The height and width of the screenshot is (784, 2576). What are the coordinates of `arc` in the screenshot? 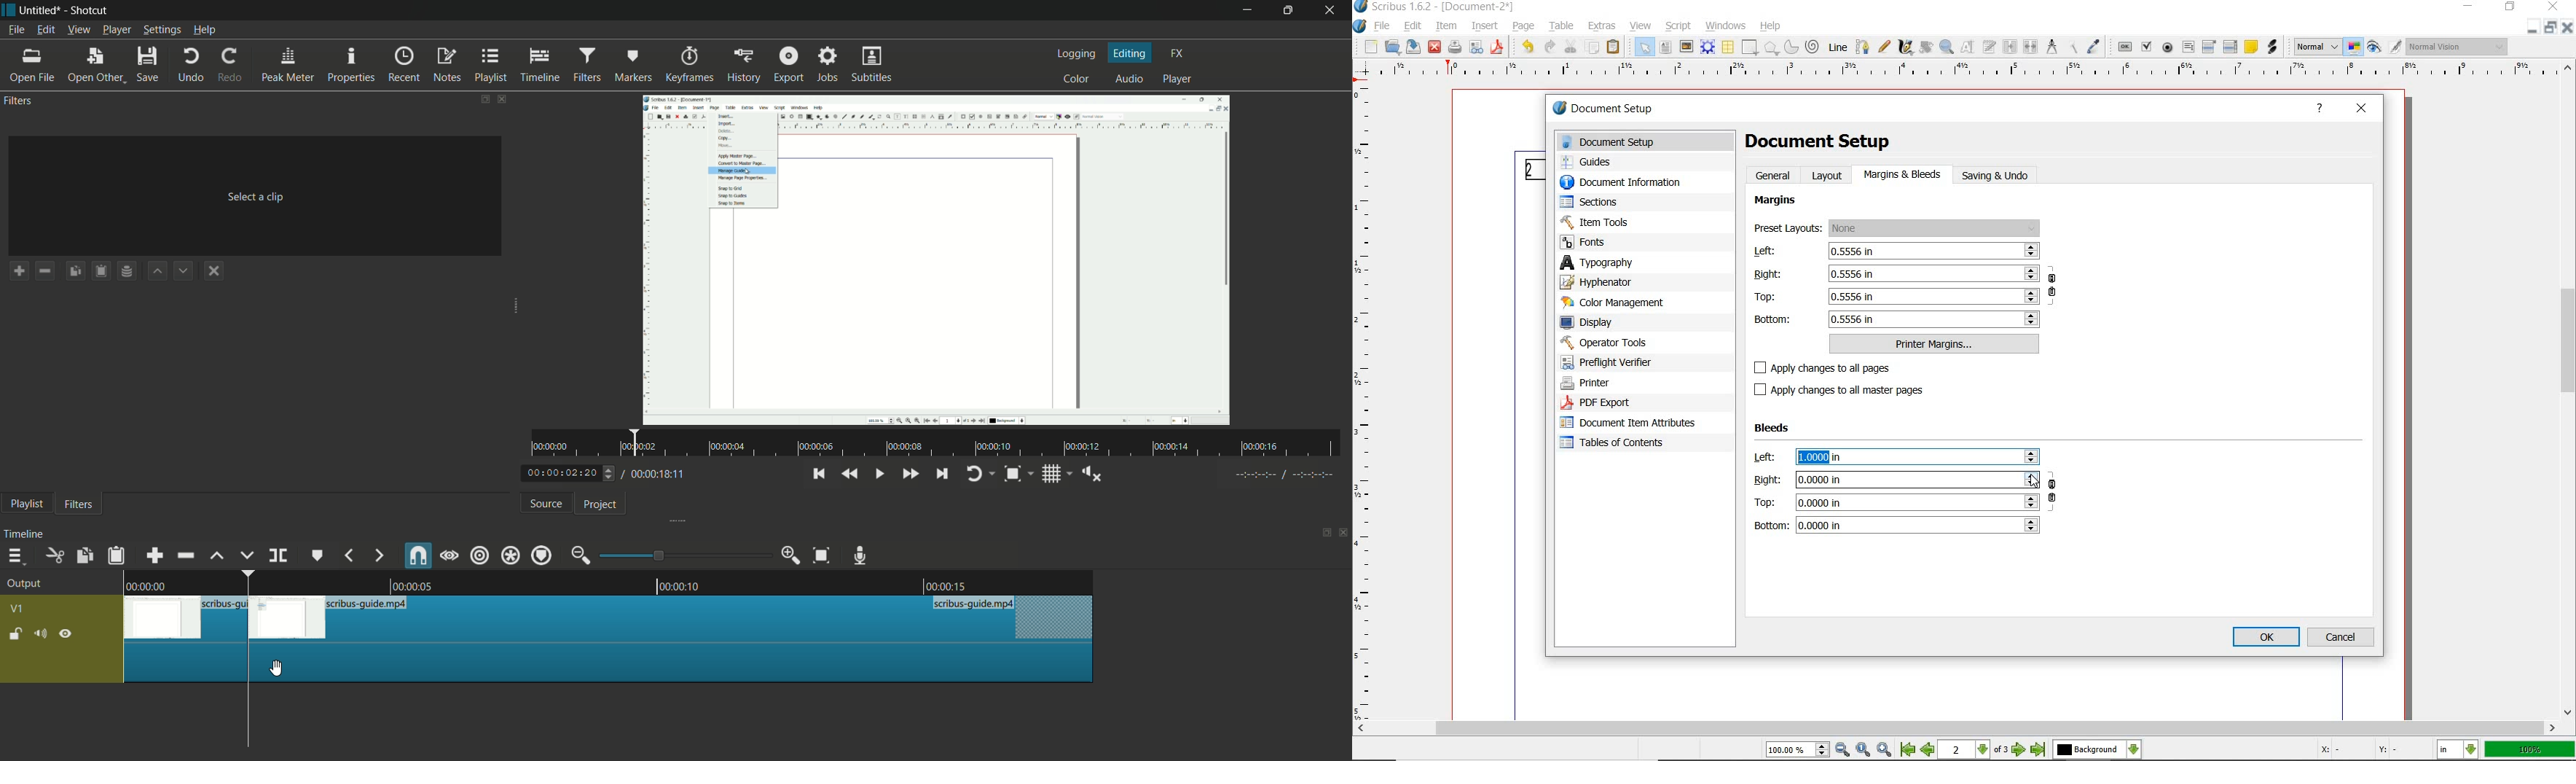 It's located at (1791, 48).